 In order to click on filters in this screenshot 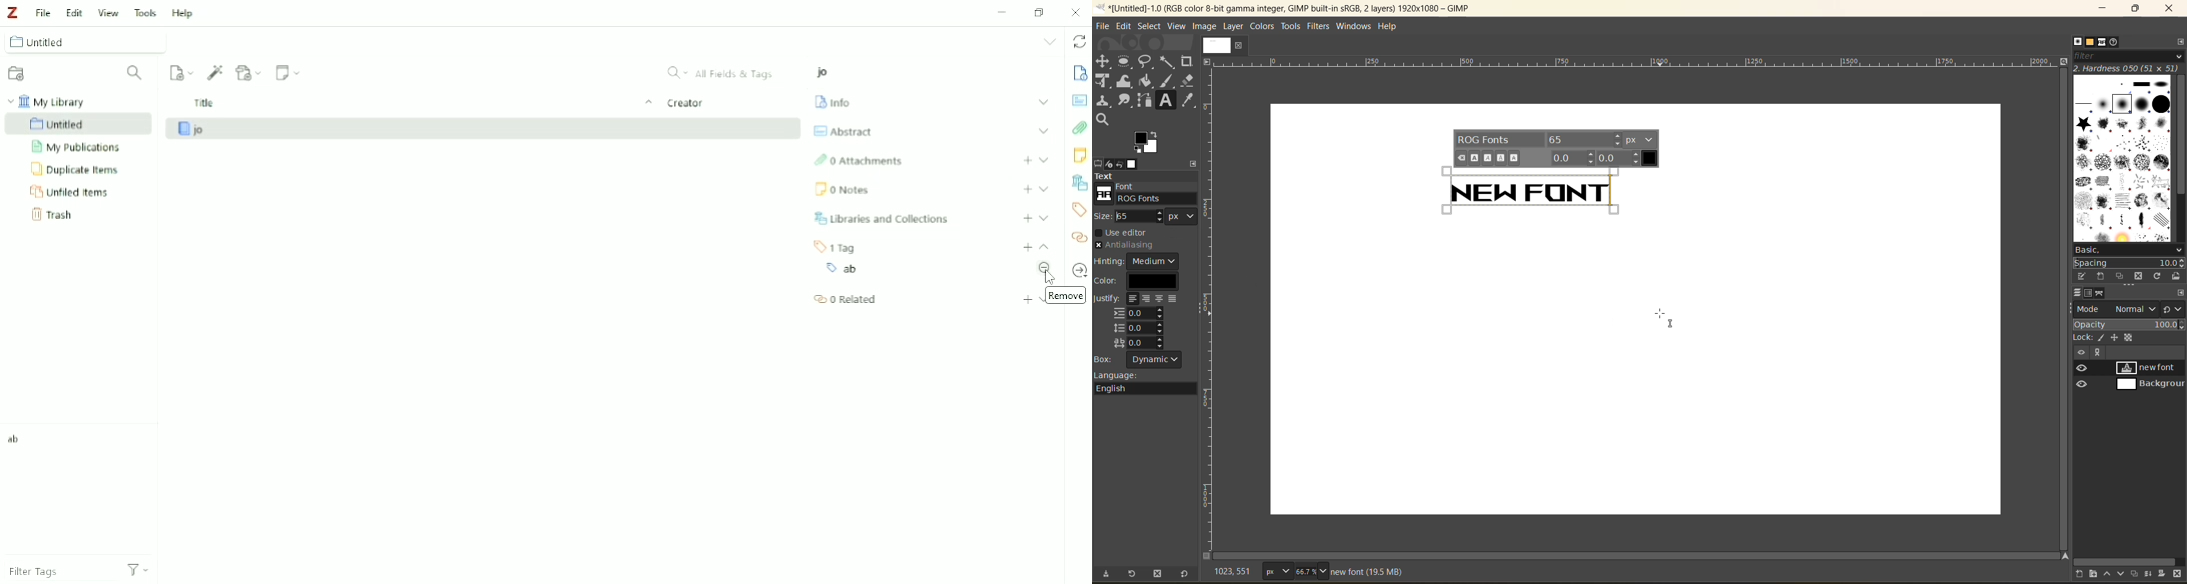, I will do `click(1321, 27)`.